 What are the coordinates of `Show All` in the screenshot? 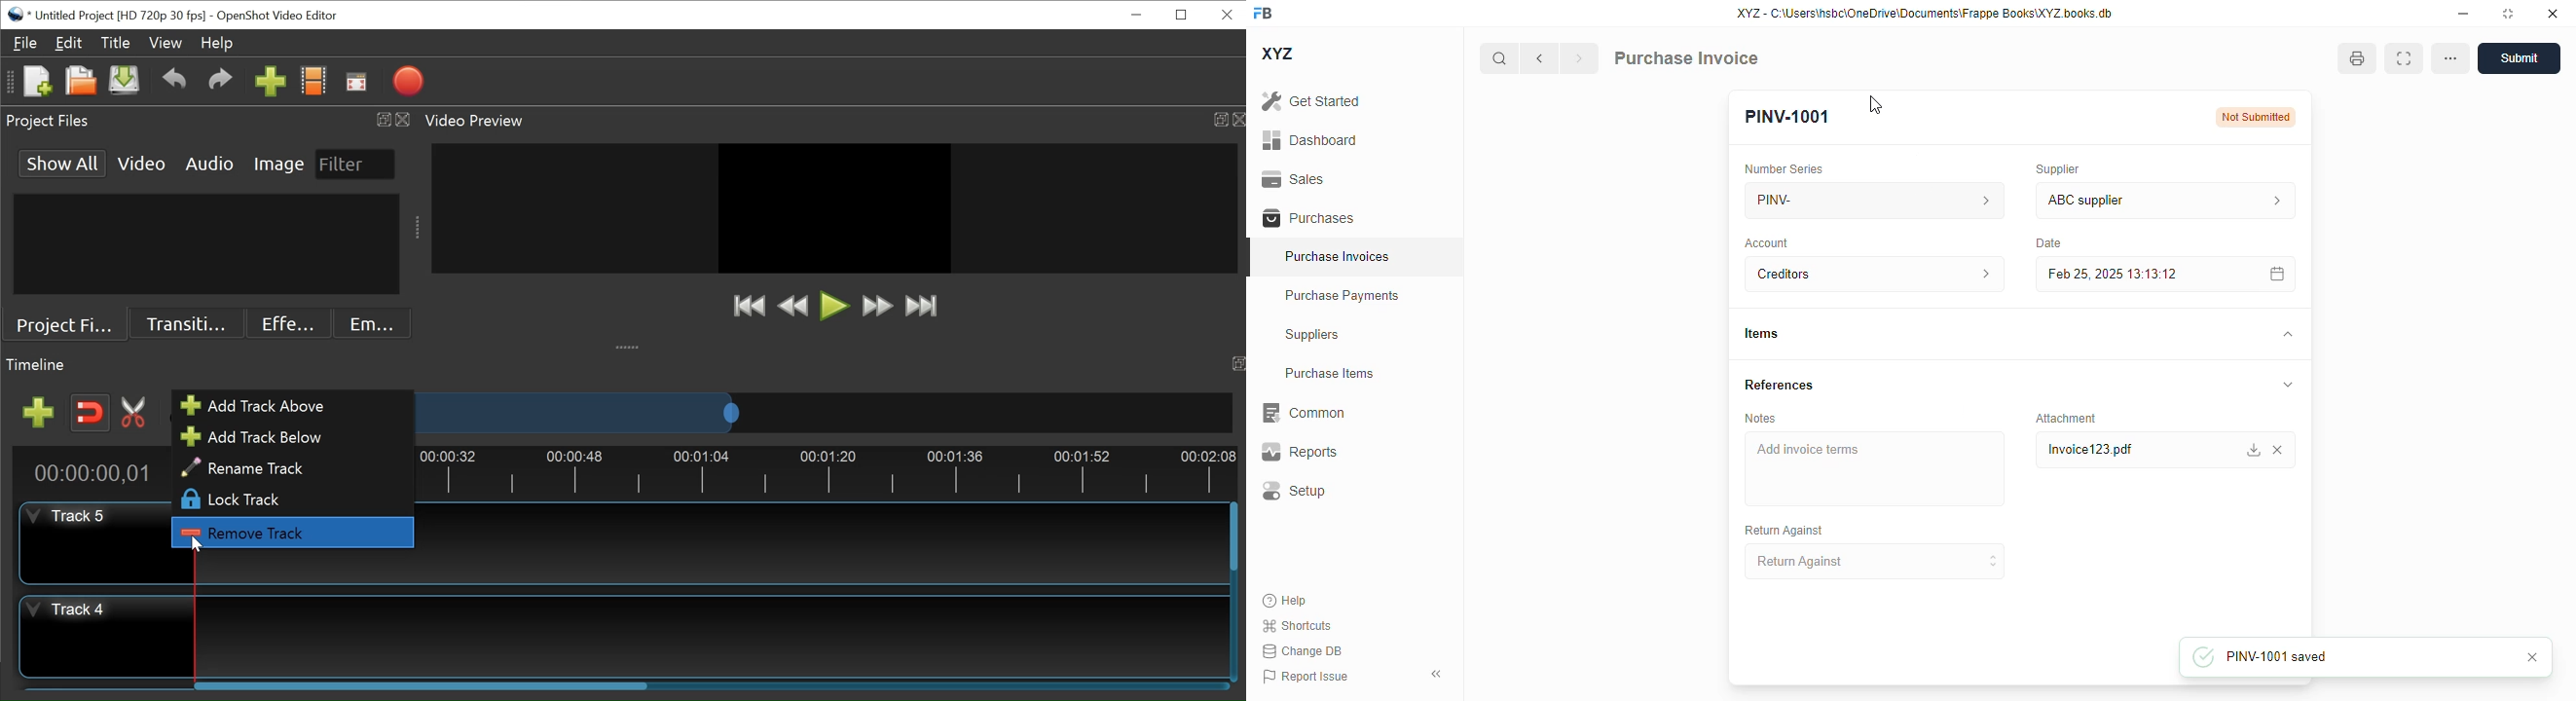 It's located at (63, 162).